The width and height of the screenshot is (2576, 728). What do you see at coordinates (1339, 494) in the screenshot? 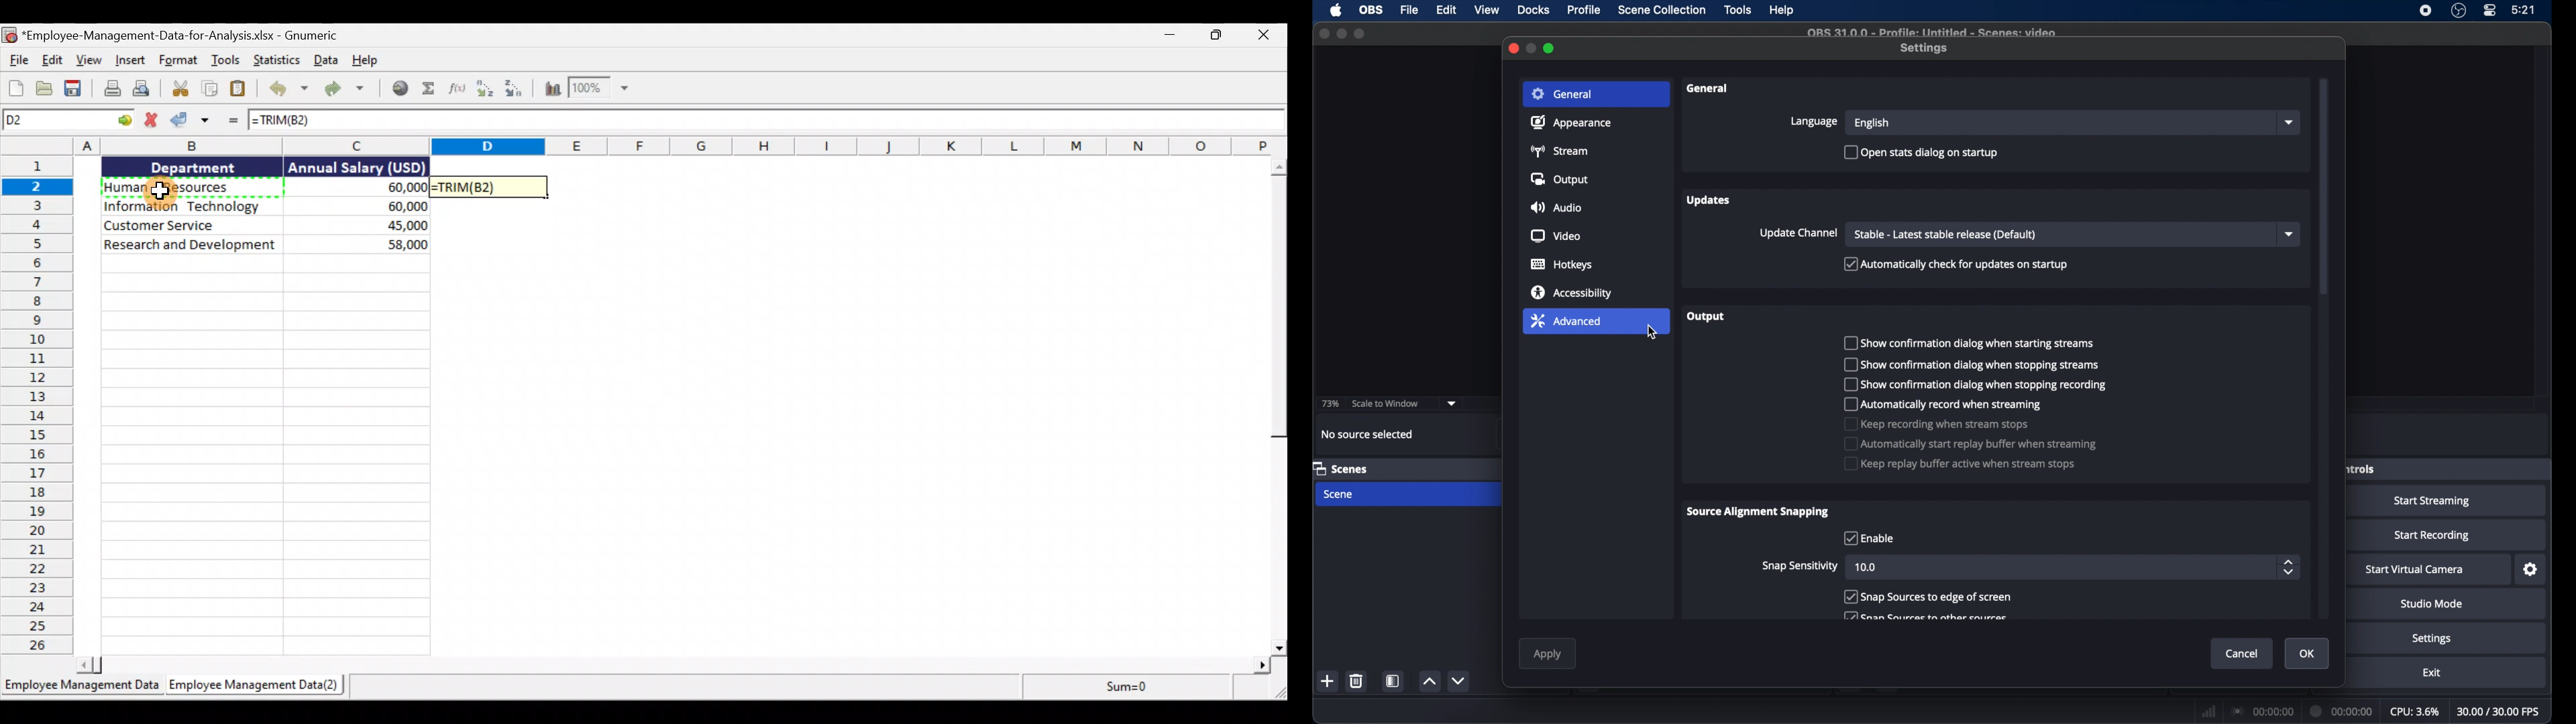
I see `scene` at bounding box center [1339, 494].